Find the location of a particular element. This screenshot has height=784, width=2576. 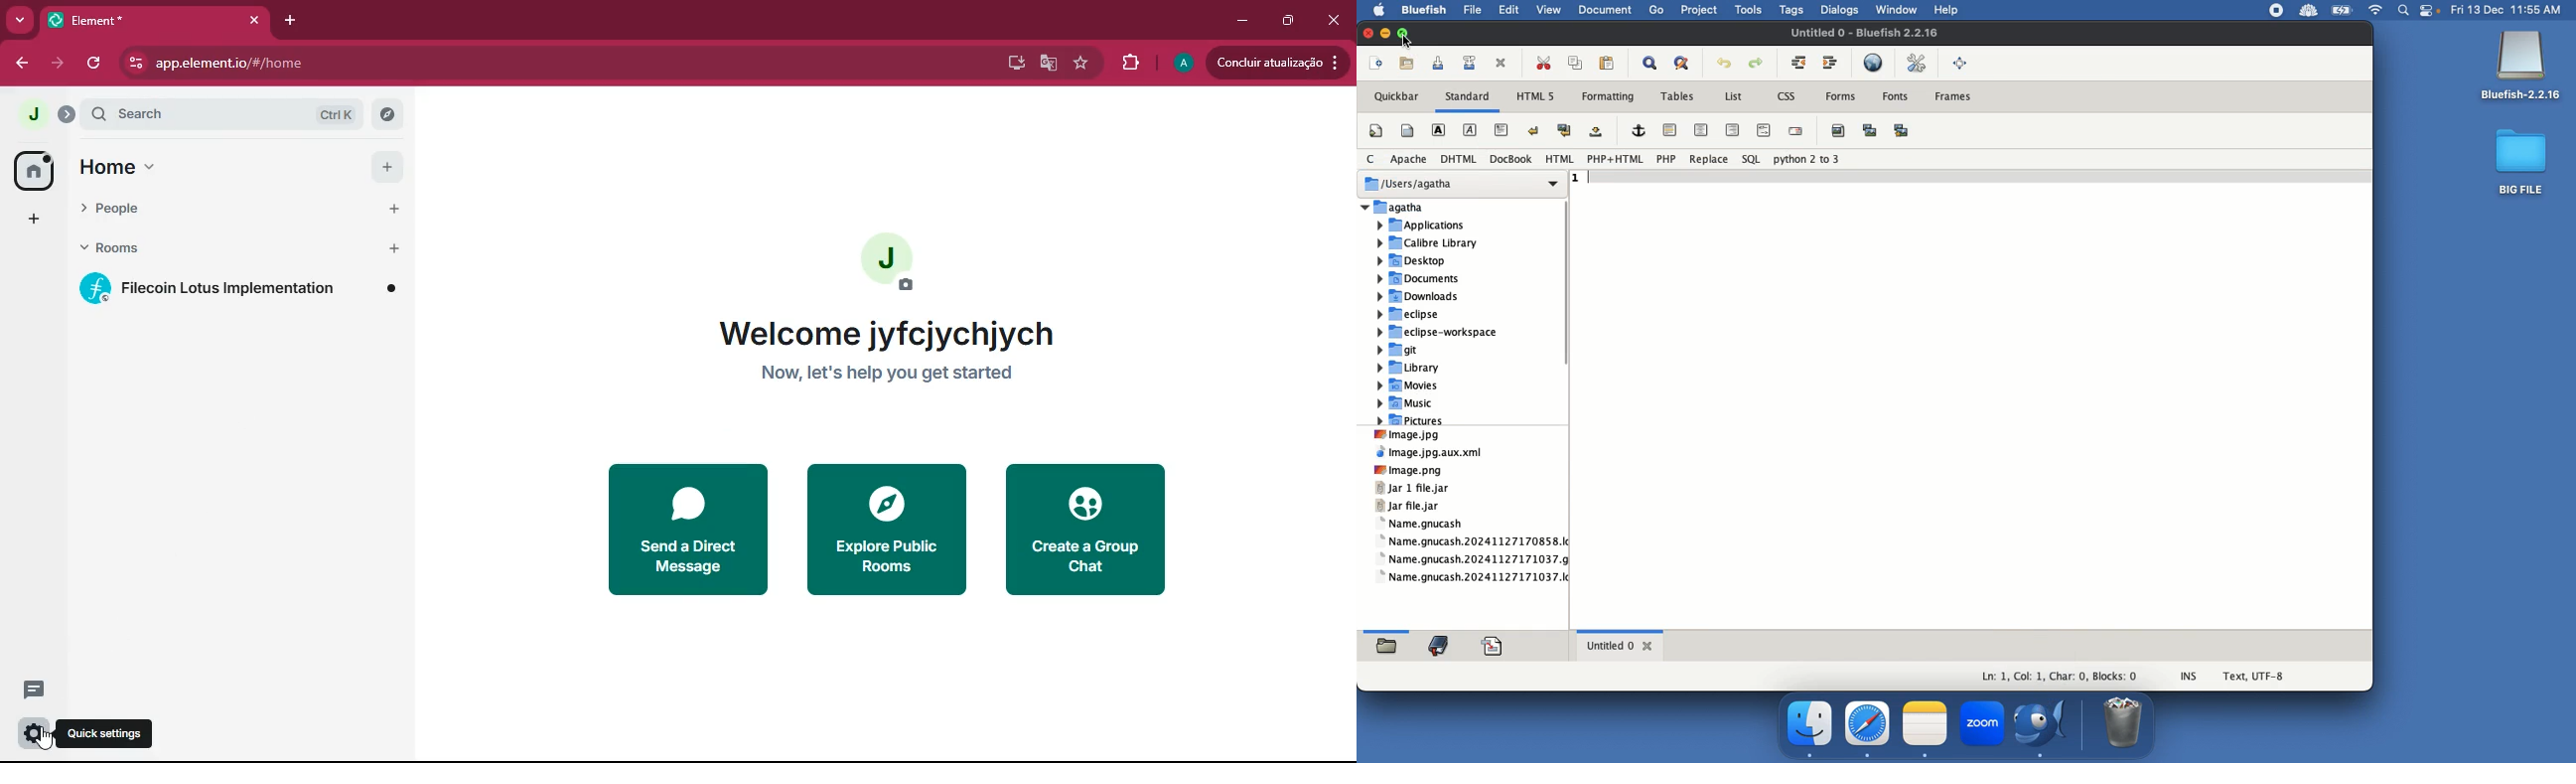

Strong is located at coordinates (1436, 129).